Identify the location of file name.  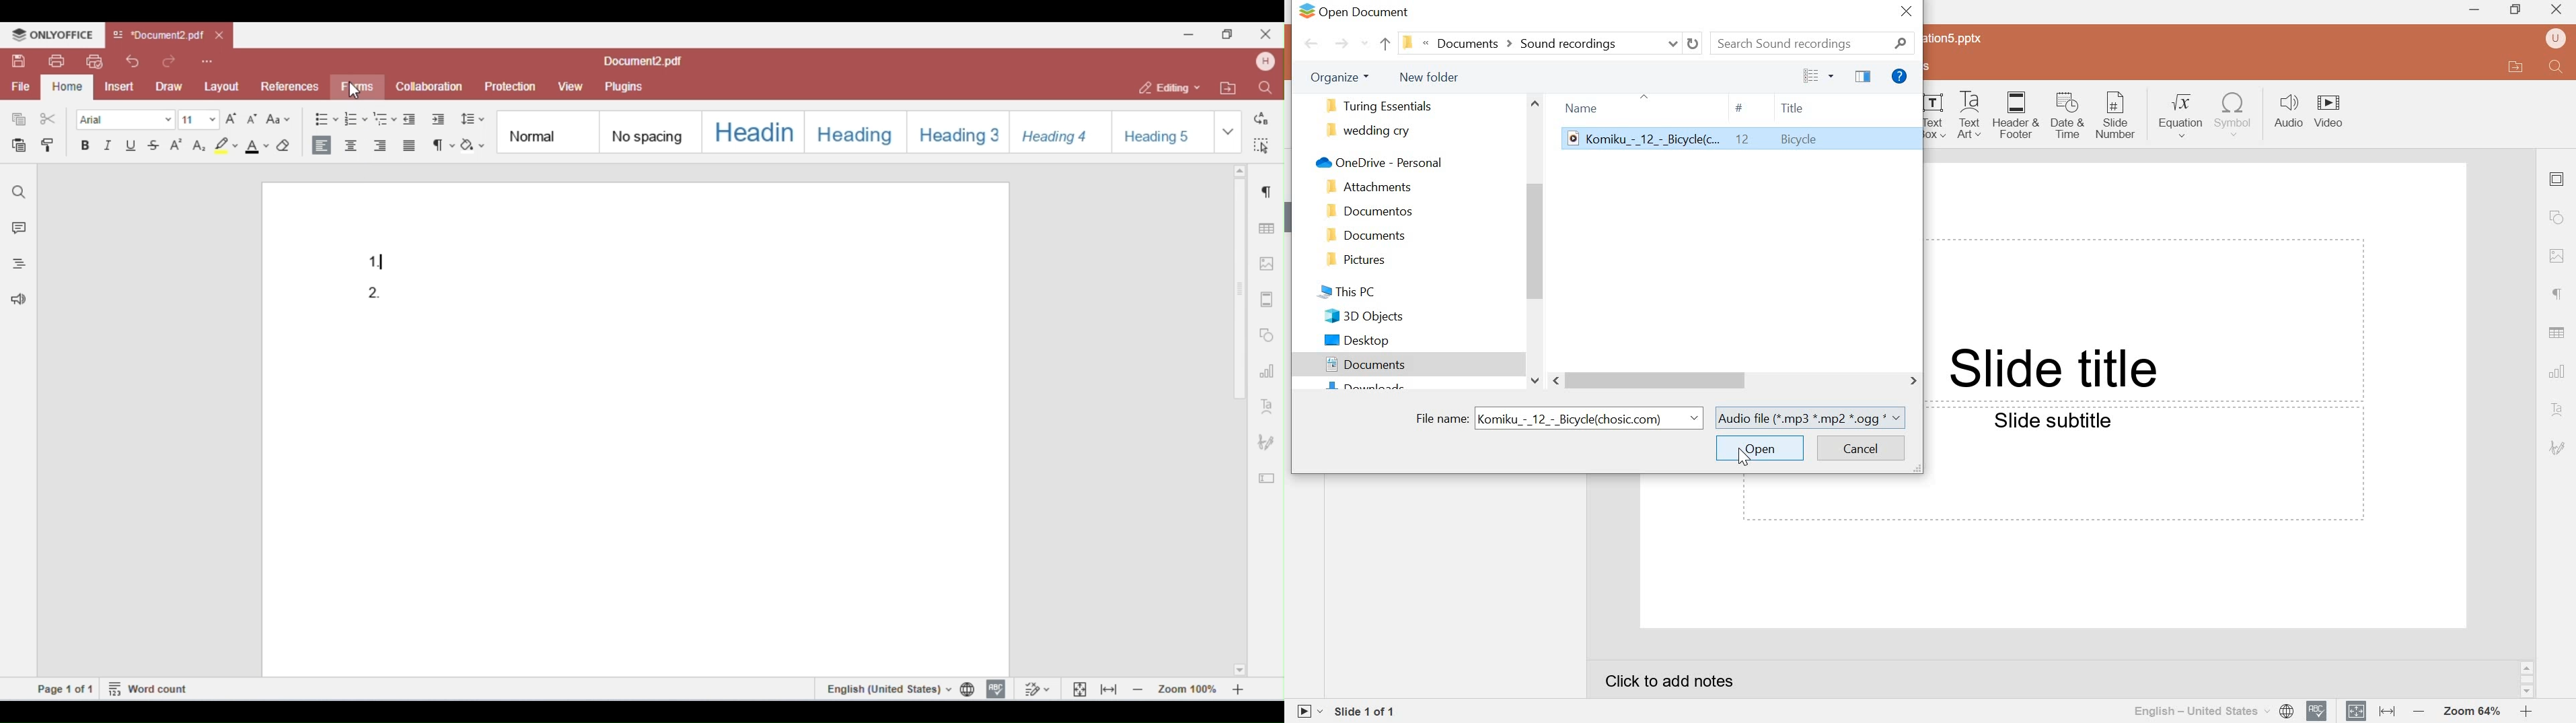
(1440, 418).